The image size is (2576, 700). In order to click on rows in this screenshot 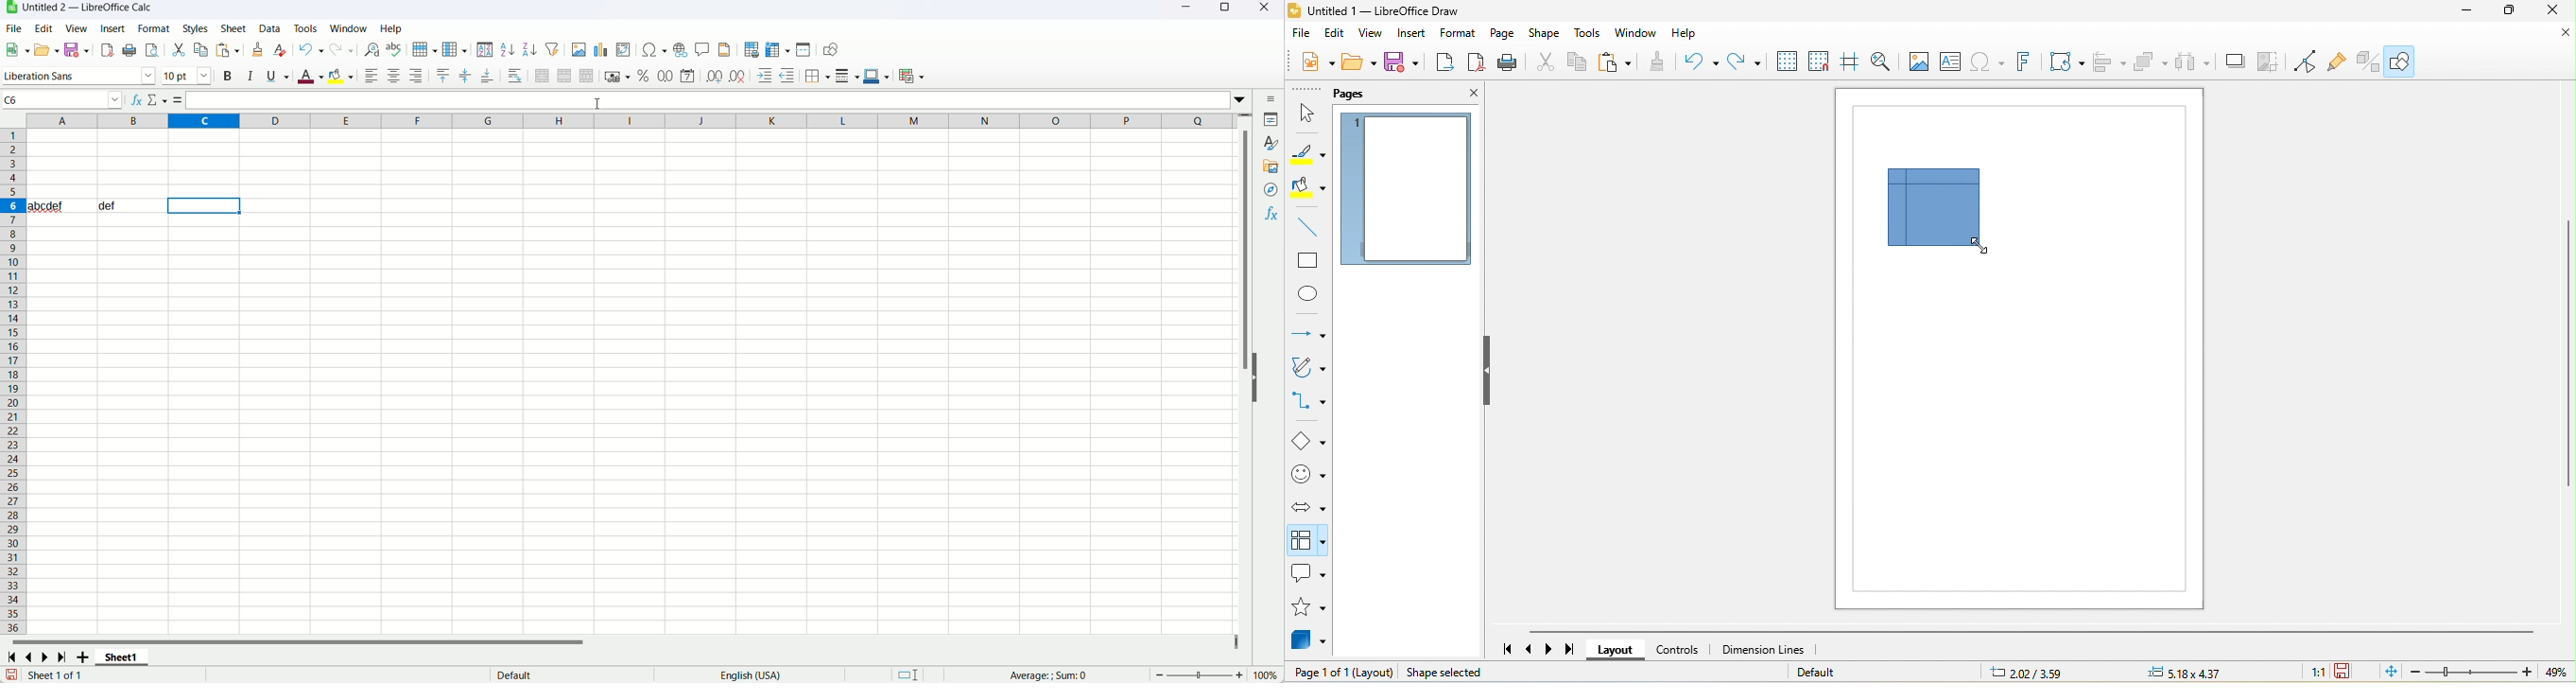, I will do `click(13, 382)`.